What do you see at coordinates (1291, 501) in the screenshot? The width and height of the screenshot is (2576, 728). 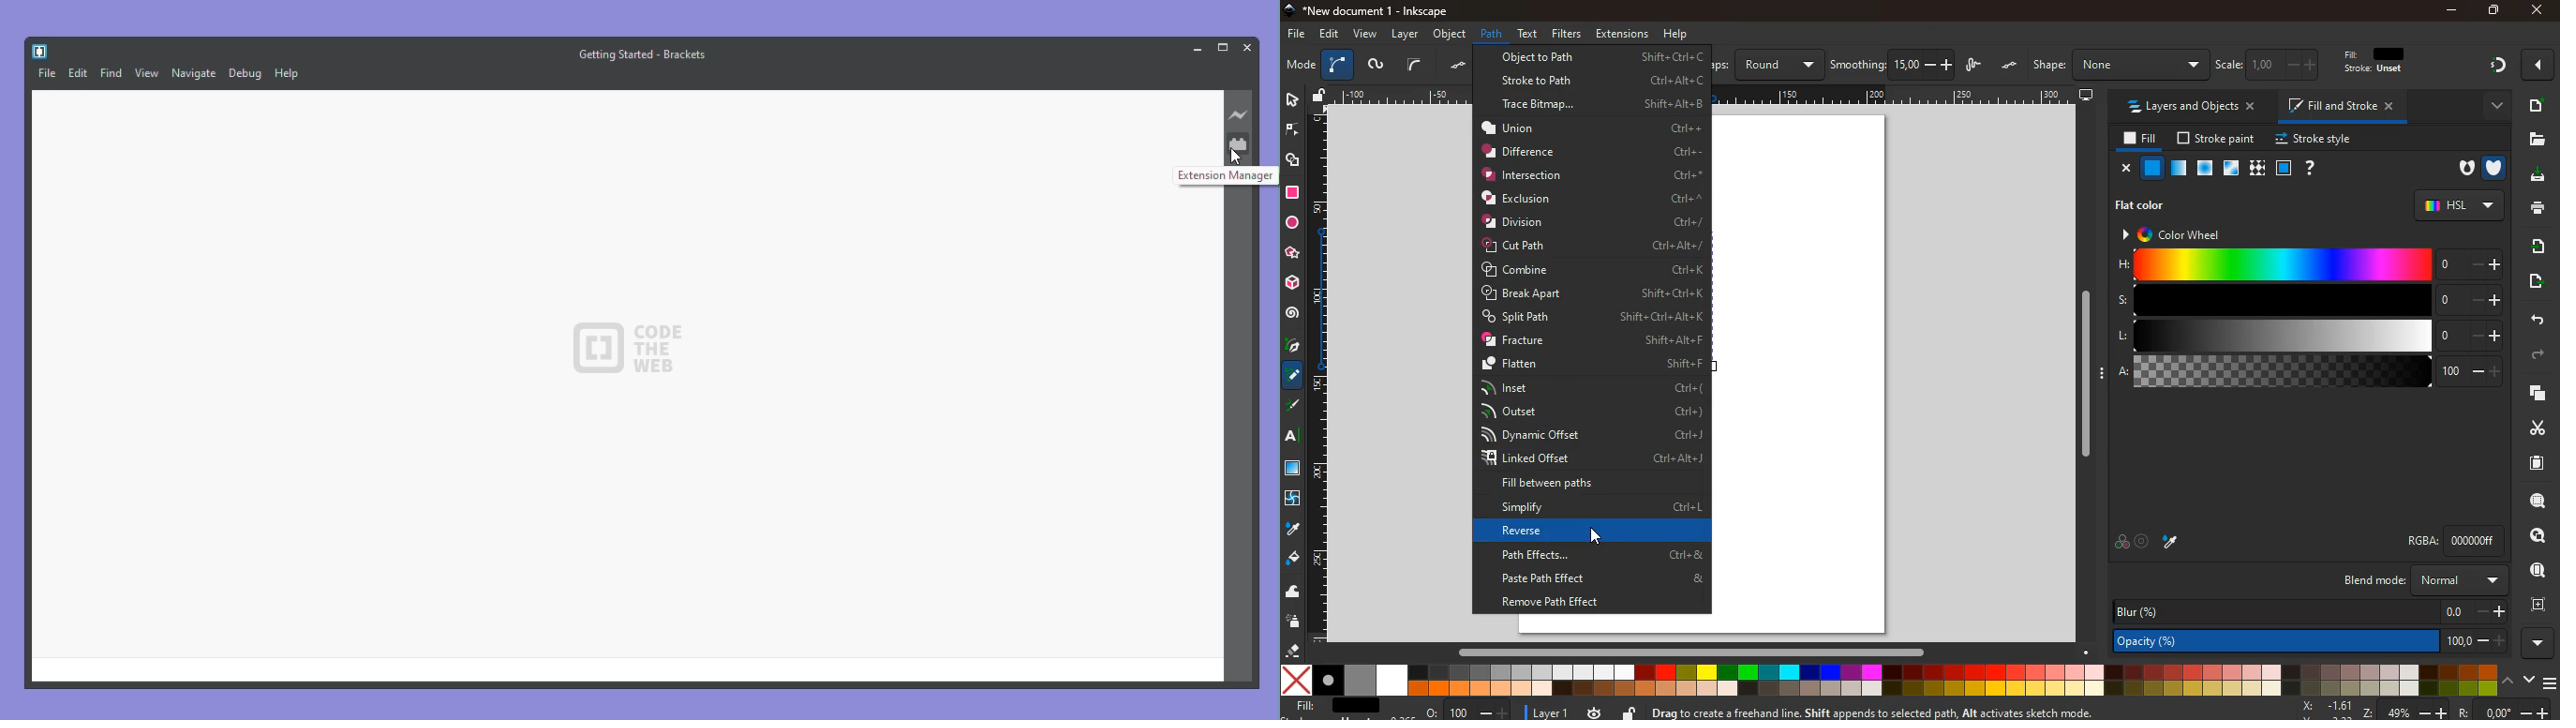 I see `twist` at bounding box center [1291, 501].